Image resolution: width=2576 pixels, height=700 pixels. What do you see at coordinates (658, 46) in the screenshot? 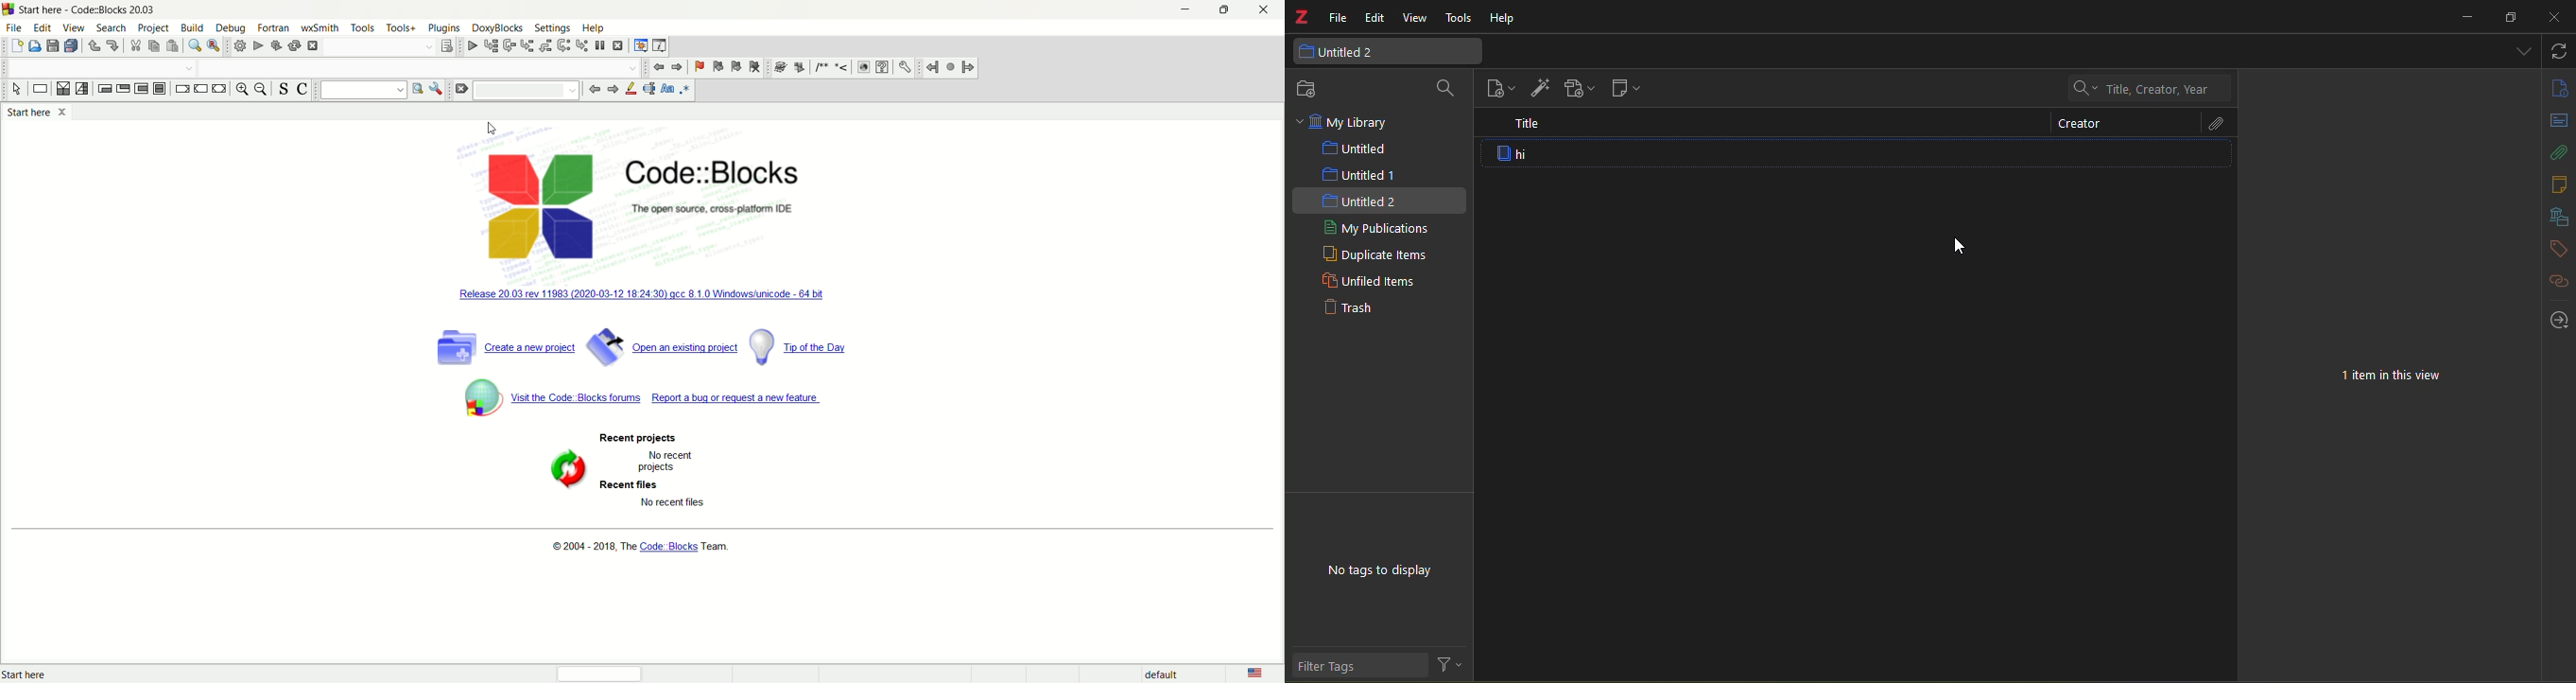
I see `various info` at bounding box center [658, 46].